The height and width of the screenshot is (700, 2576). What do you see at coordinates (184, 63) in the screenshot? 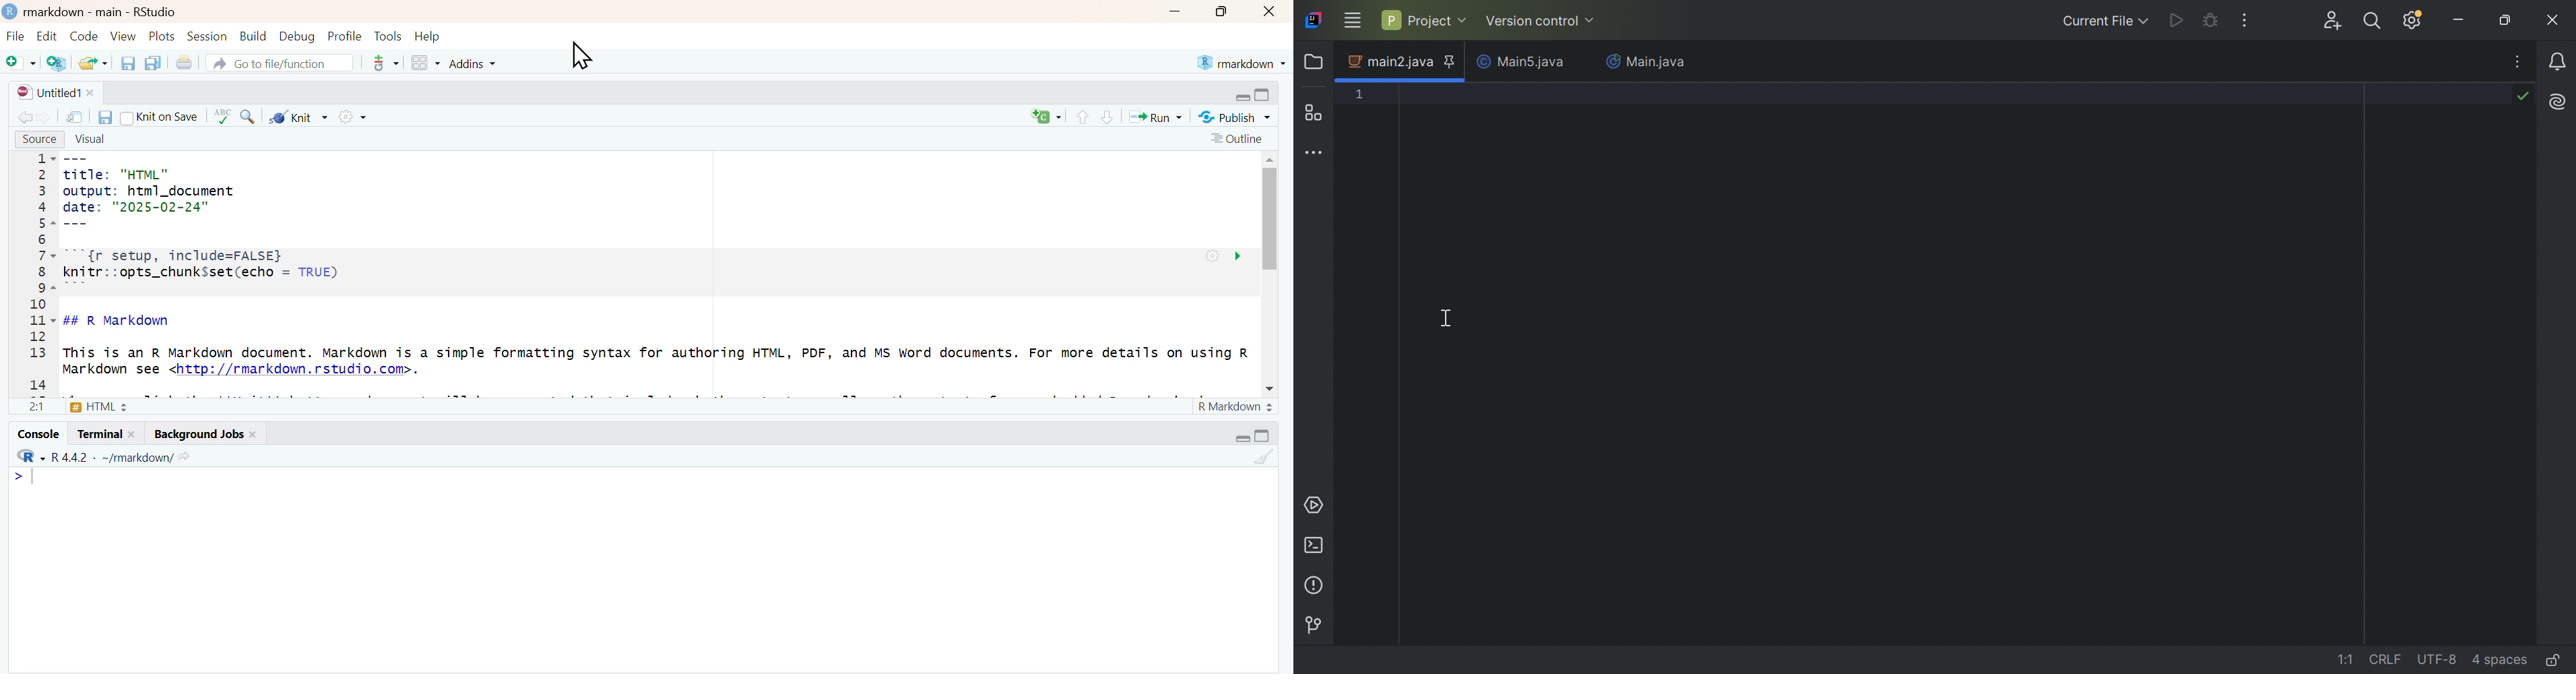
I see `print the current file` at bounding box center [184, 63].